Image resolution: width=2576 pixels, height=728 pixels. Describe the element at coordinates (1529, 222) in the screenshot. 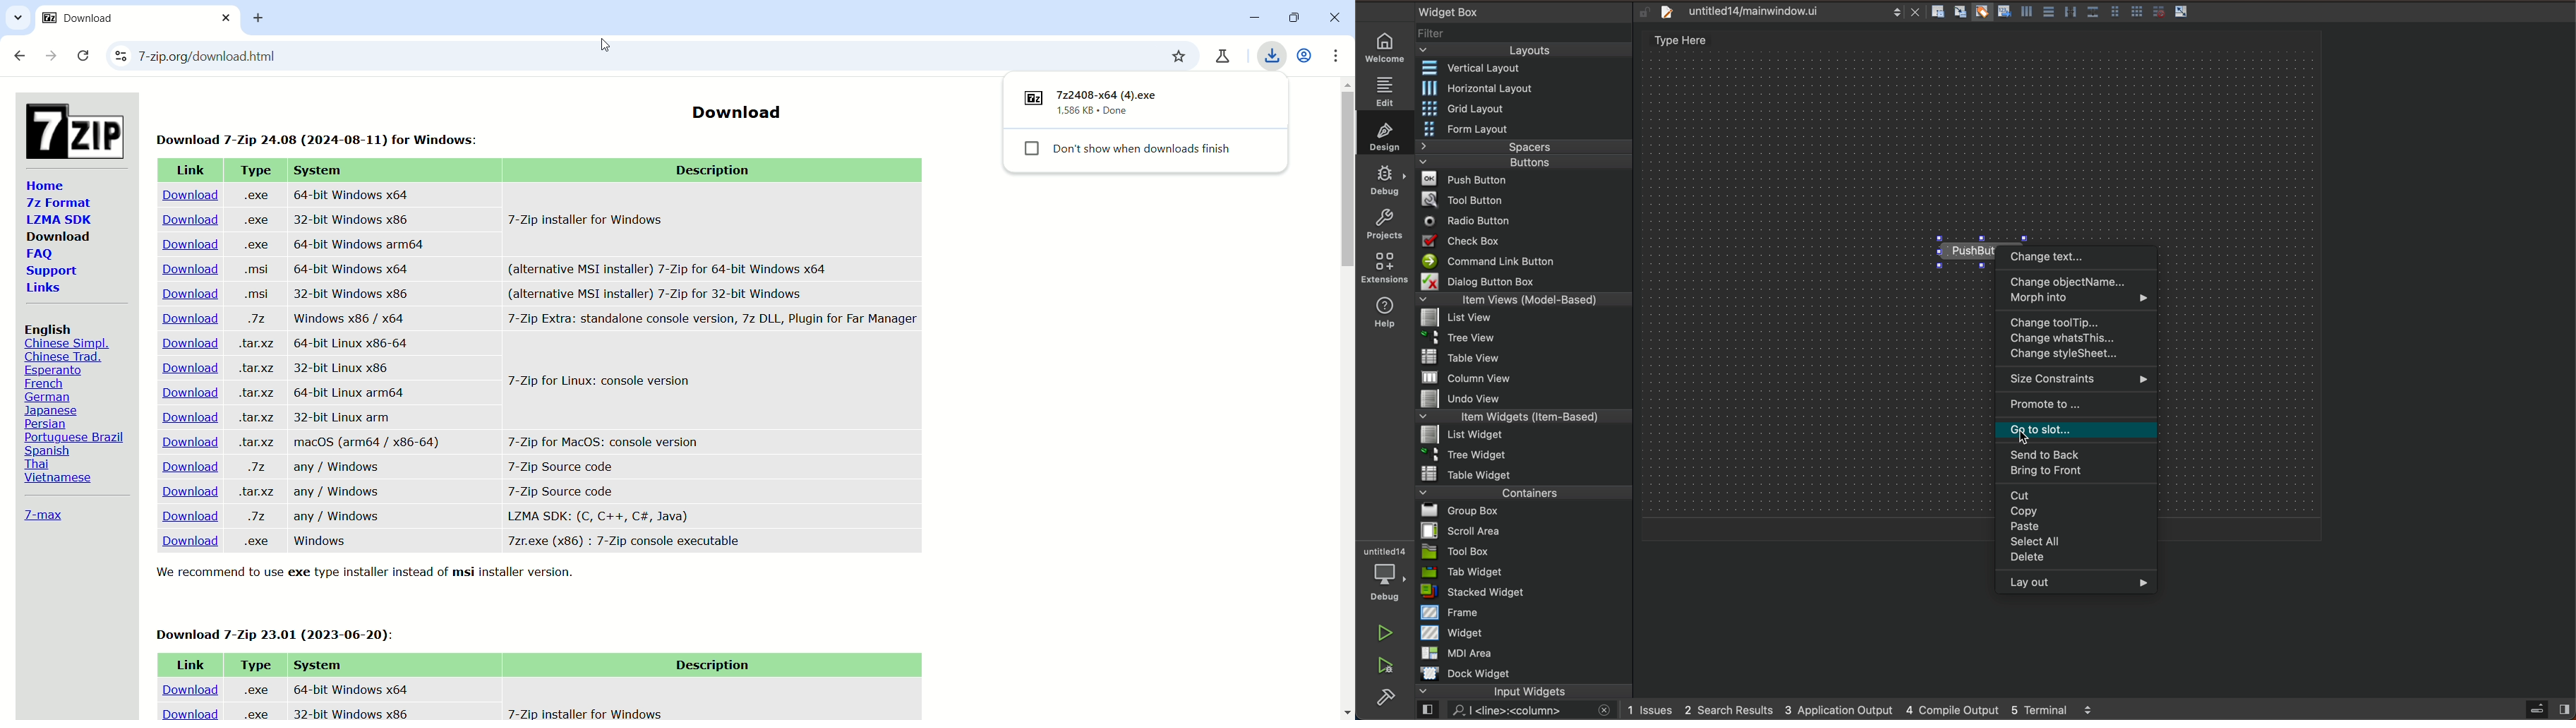

I see `radio button` at that location.